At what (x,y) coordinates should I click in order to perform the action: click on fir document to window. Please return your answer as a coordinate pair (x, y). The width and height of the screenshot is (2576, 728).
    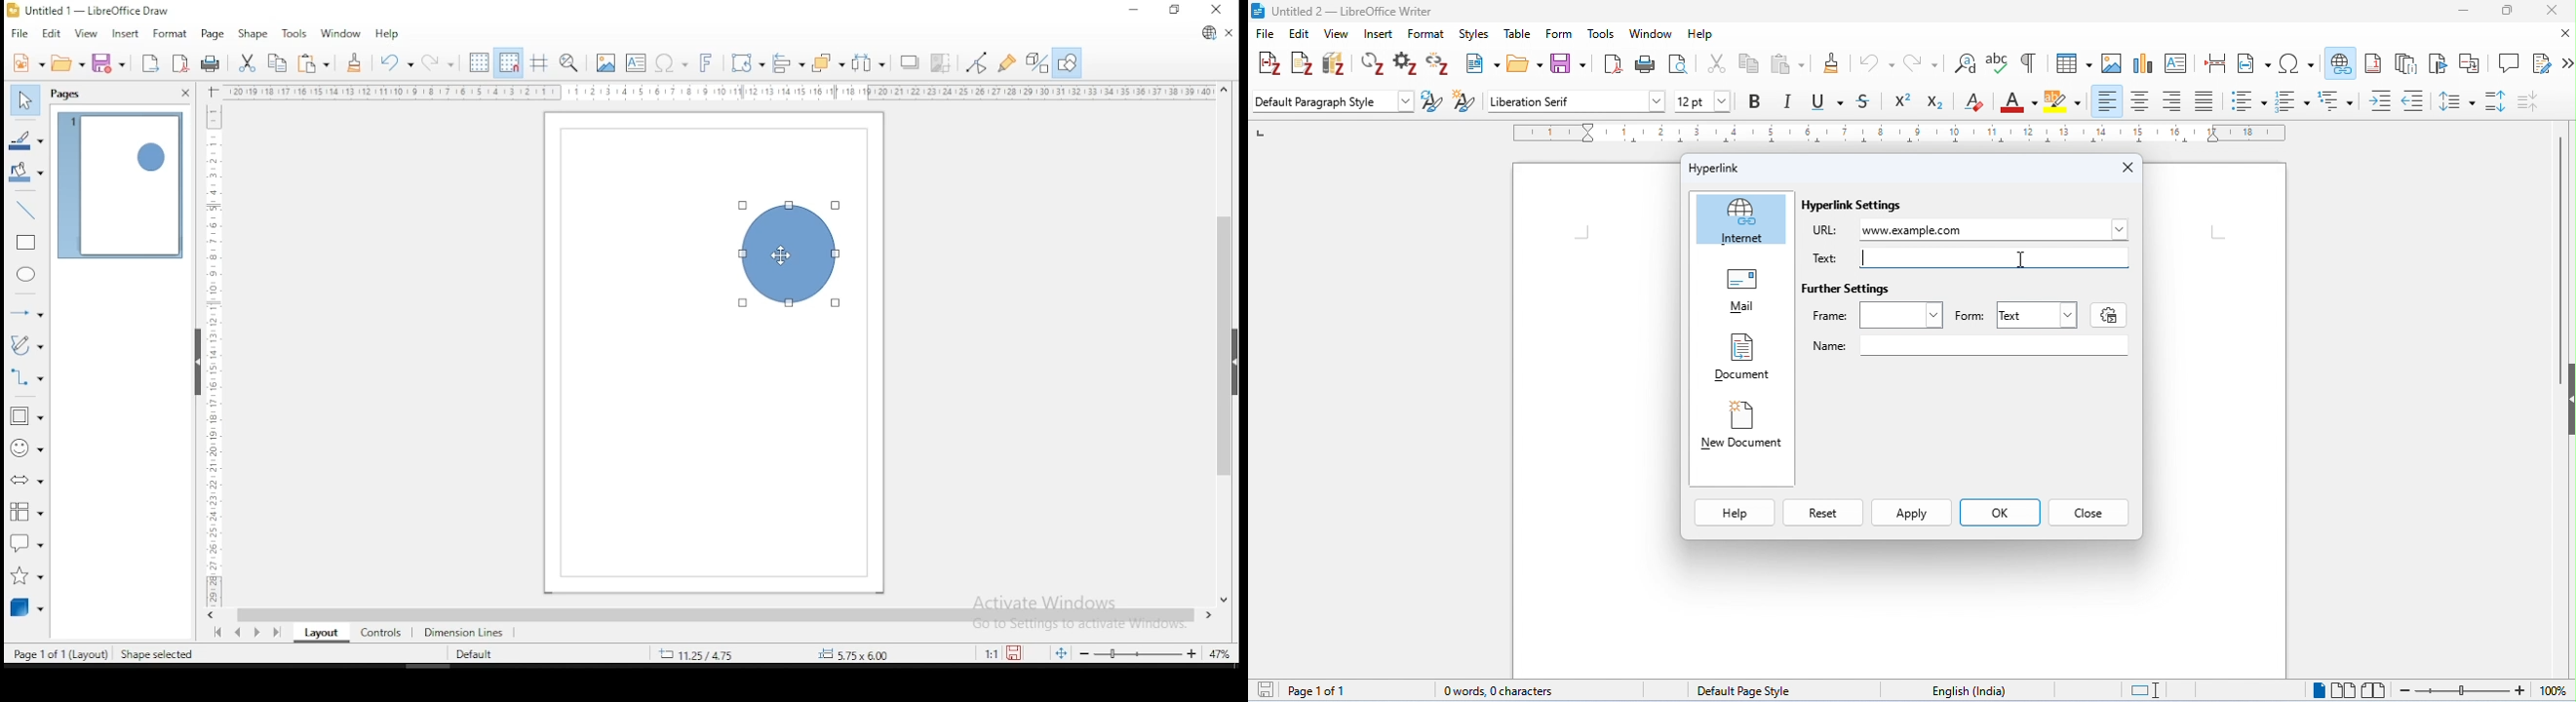
    Looking at the image, I should click on (1058, 652).